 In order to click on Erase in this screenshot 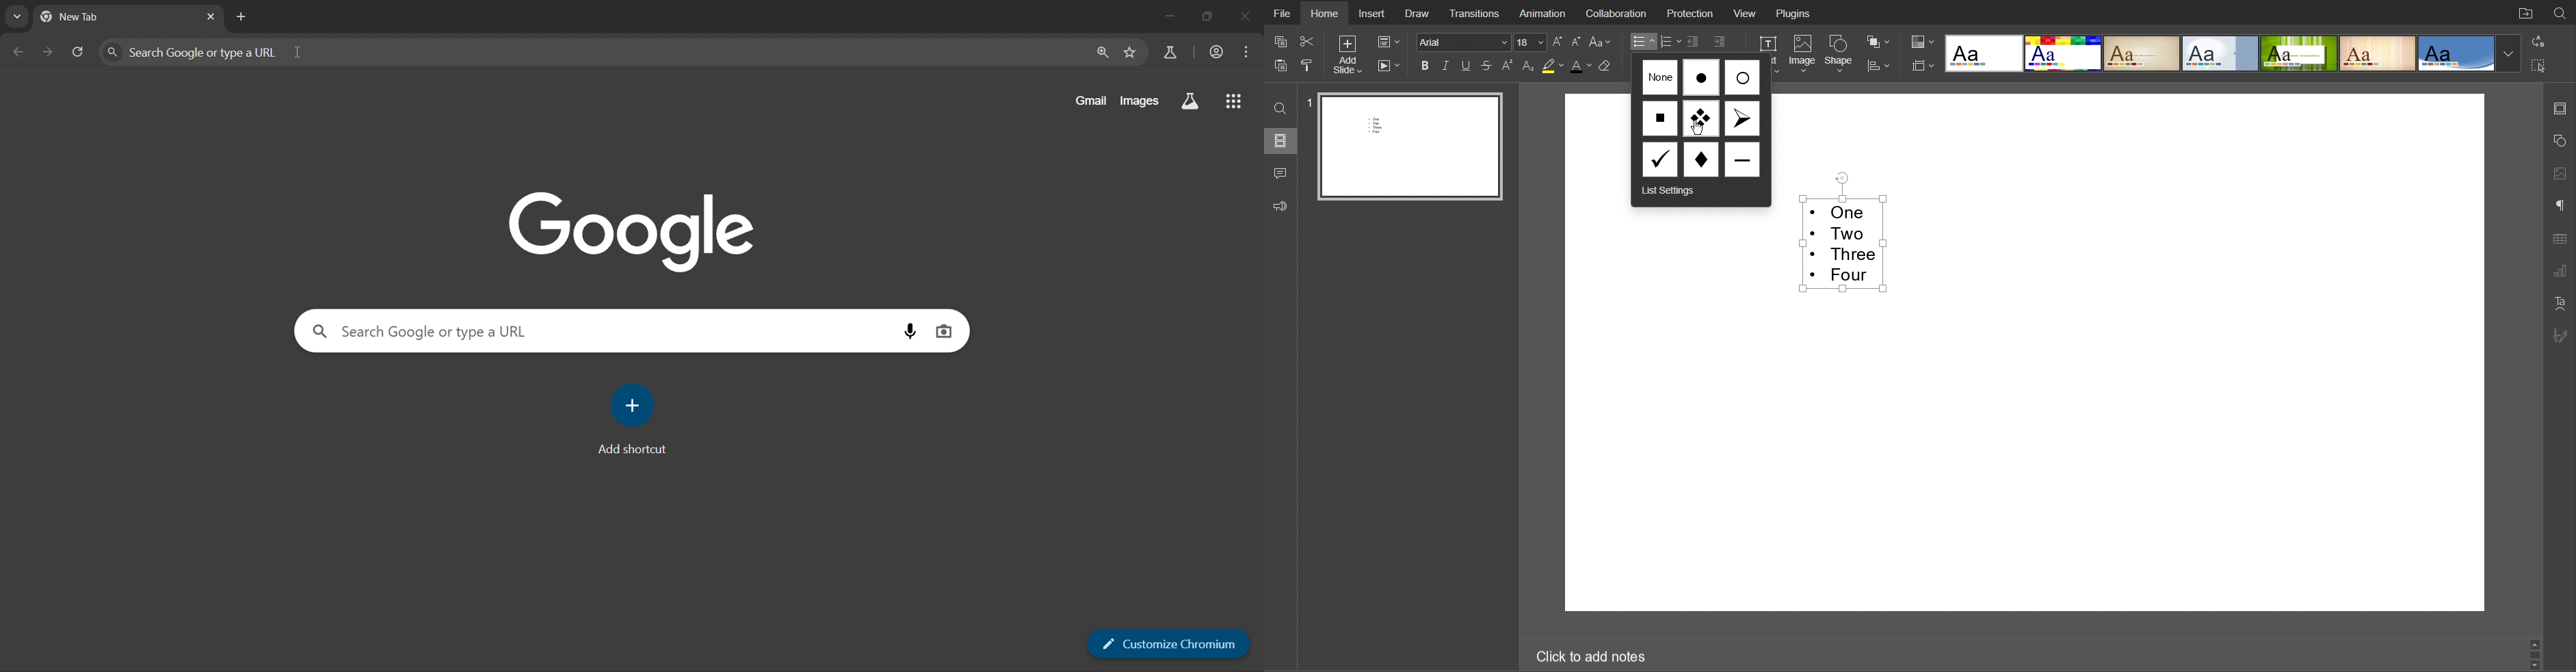, I will do `click(1605, 65)`.